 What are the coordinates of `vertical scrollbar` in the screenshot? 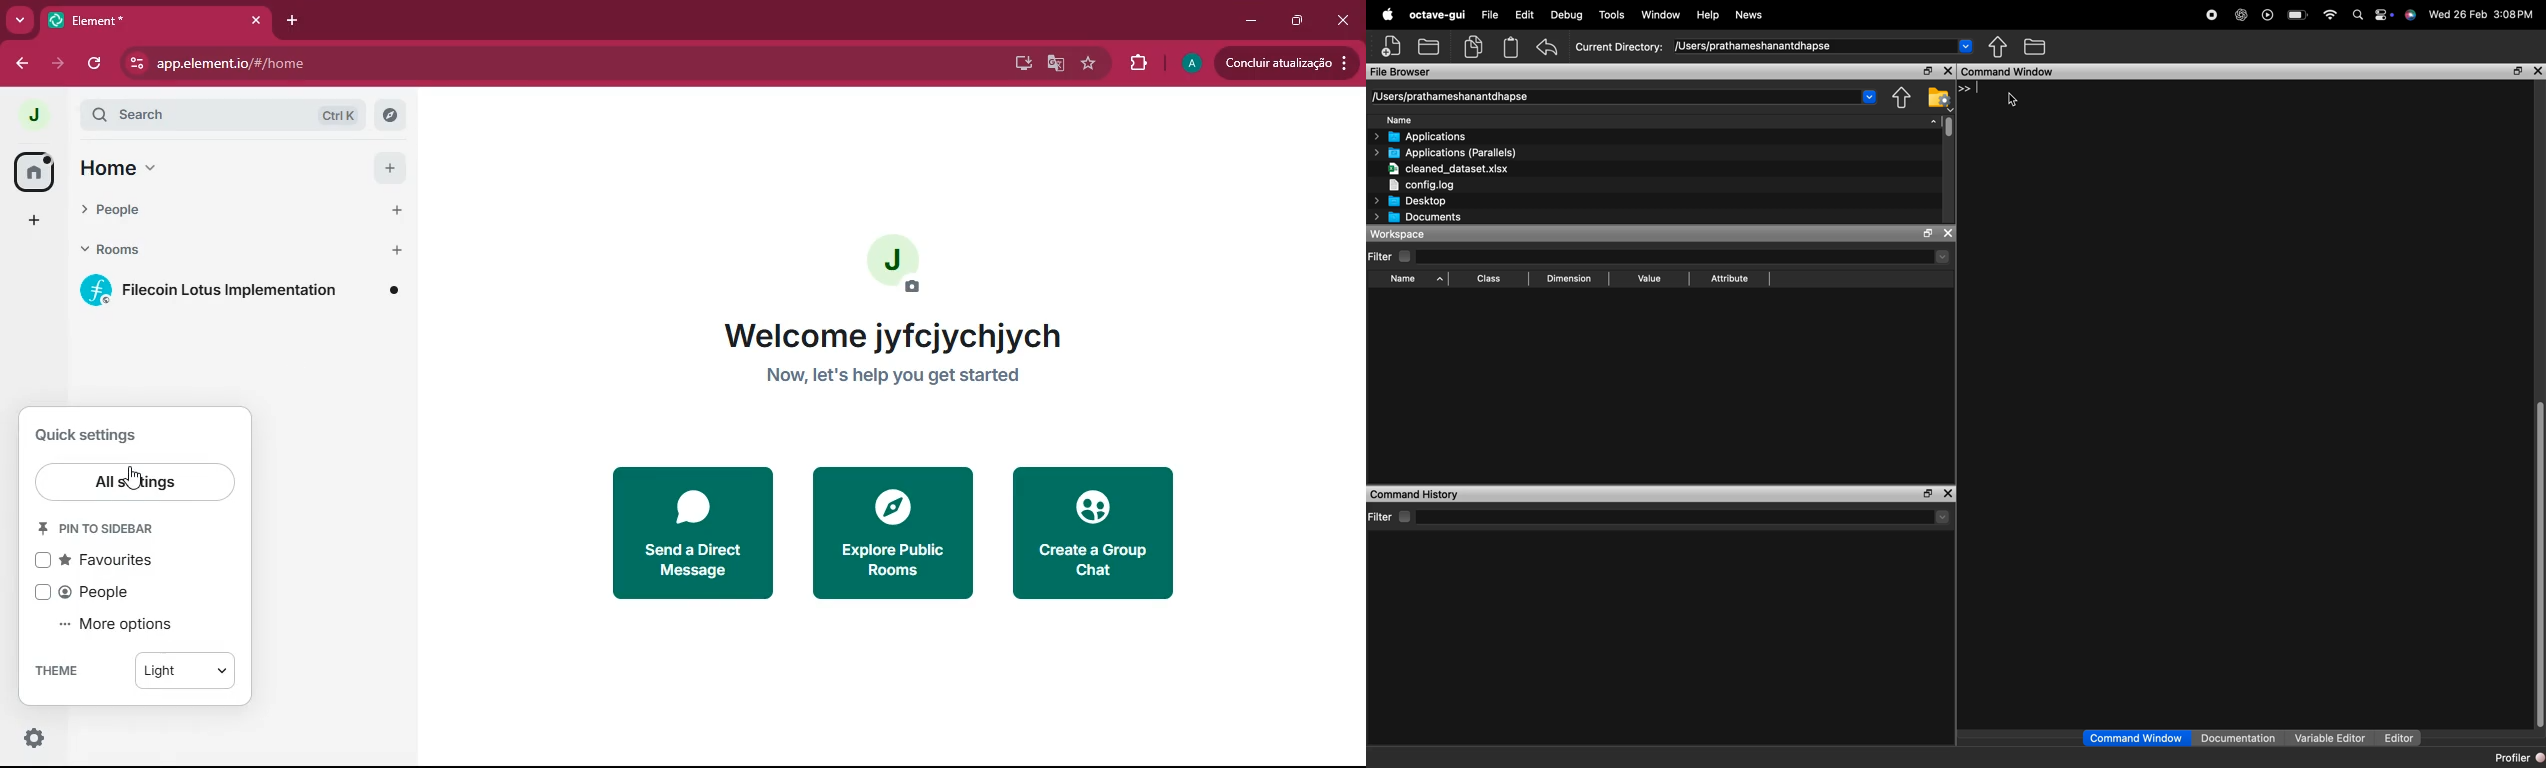 It's located at (1946, 127).